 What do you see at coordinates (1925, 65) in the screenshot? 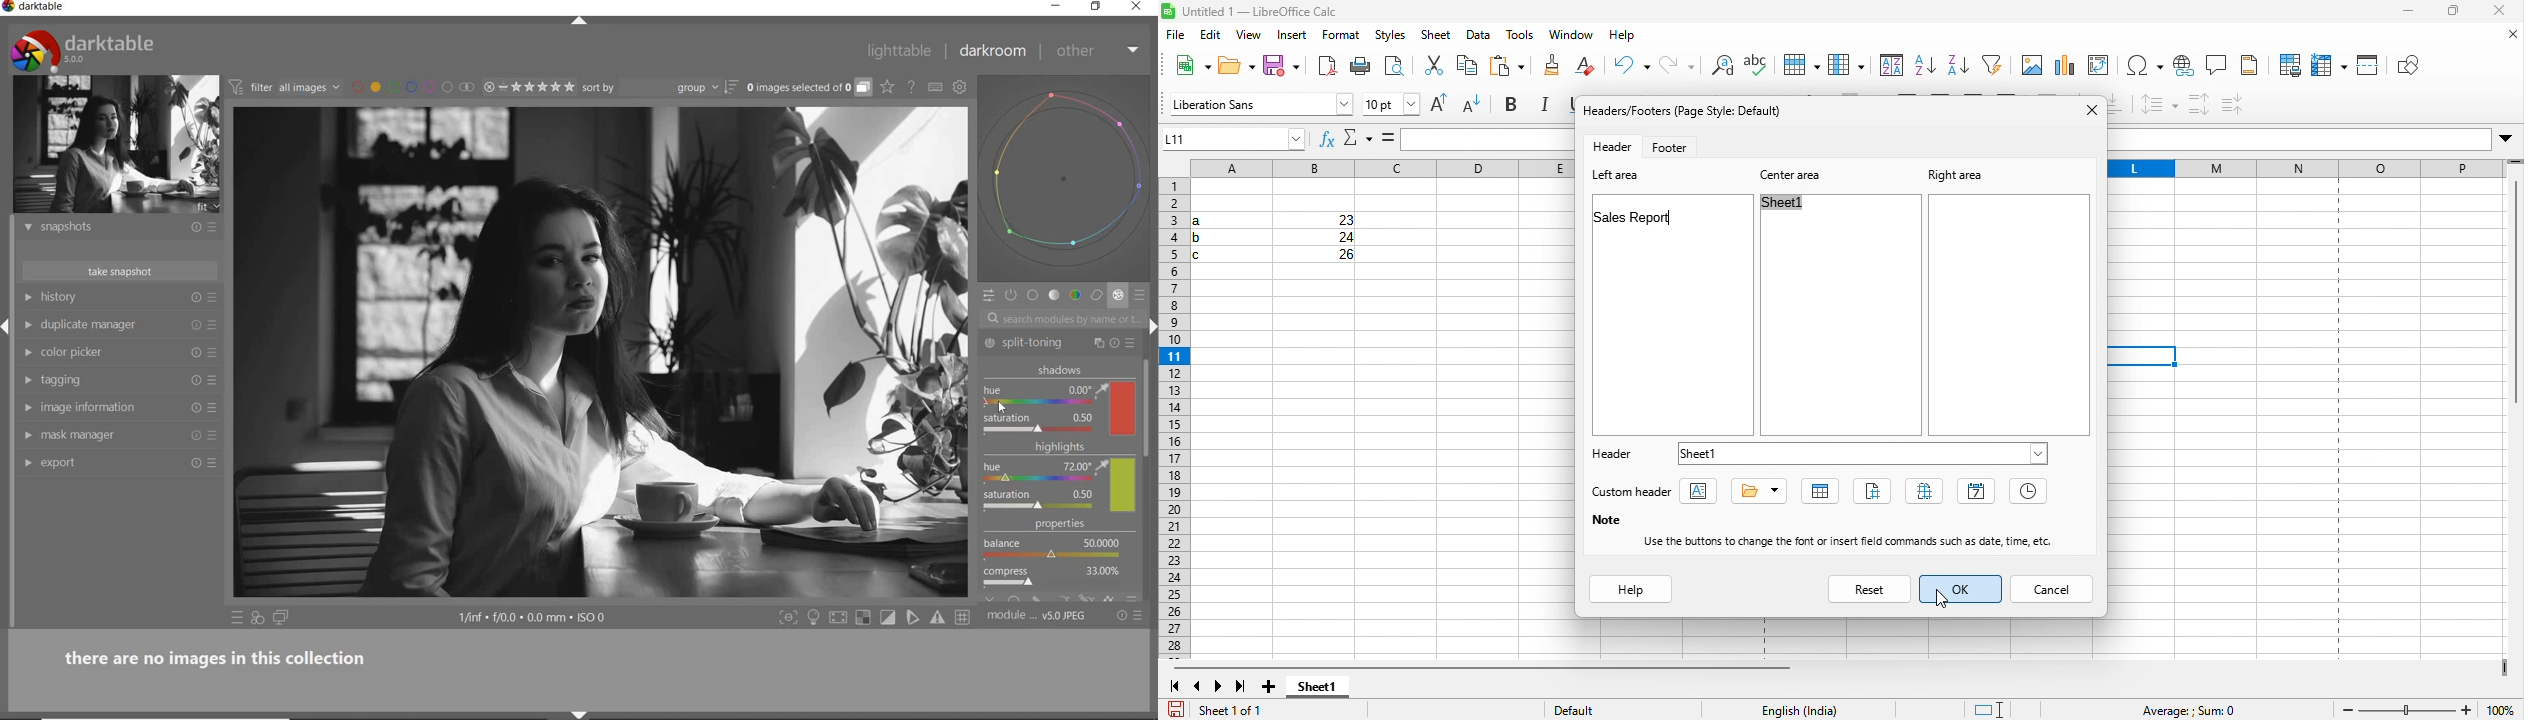
I see `sort descending ` at bounding box center [1925, 65].